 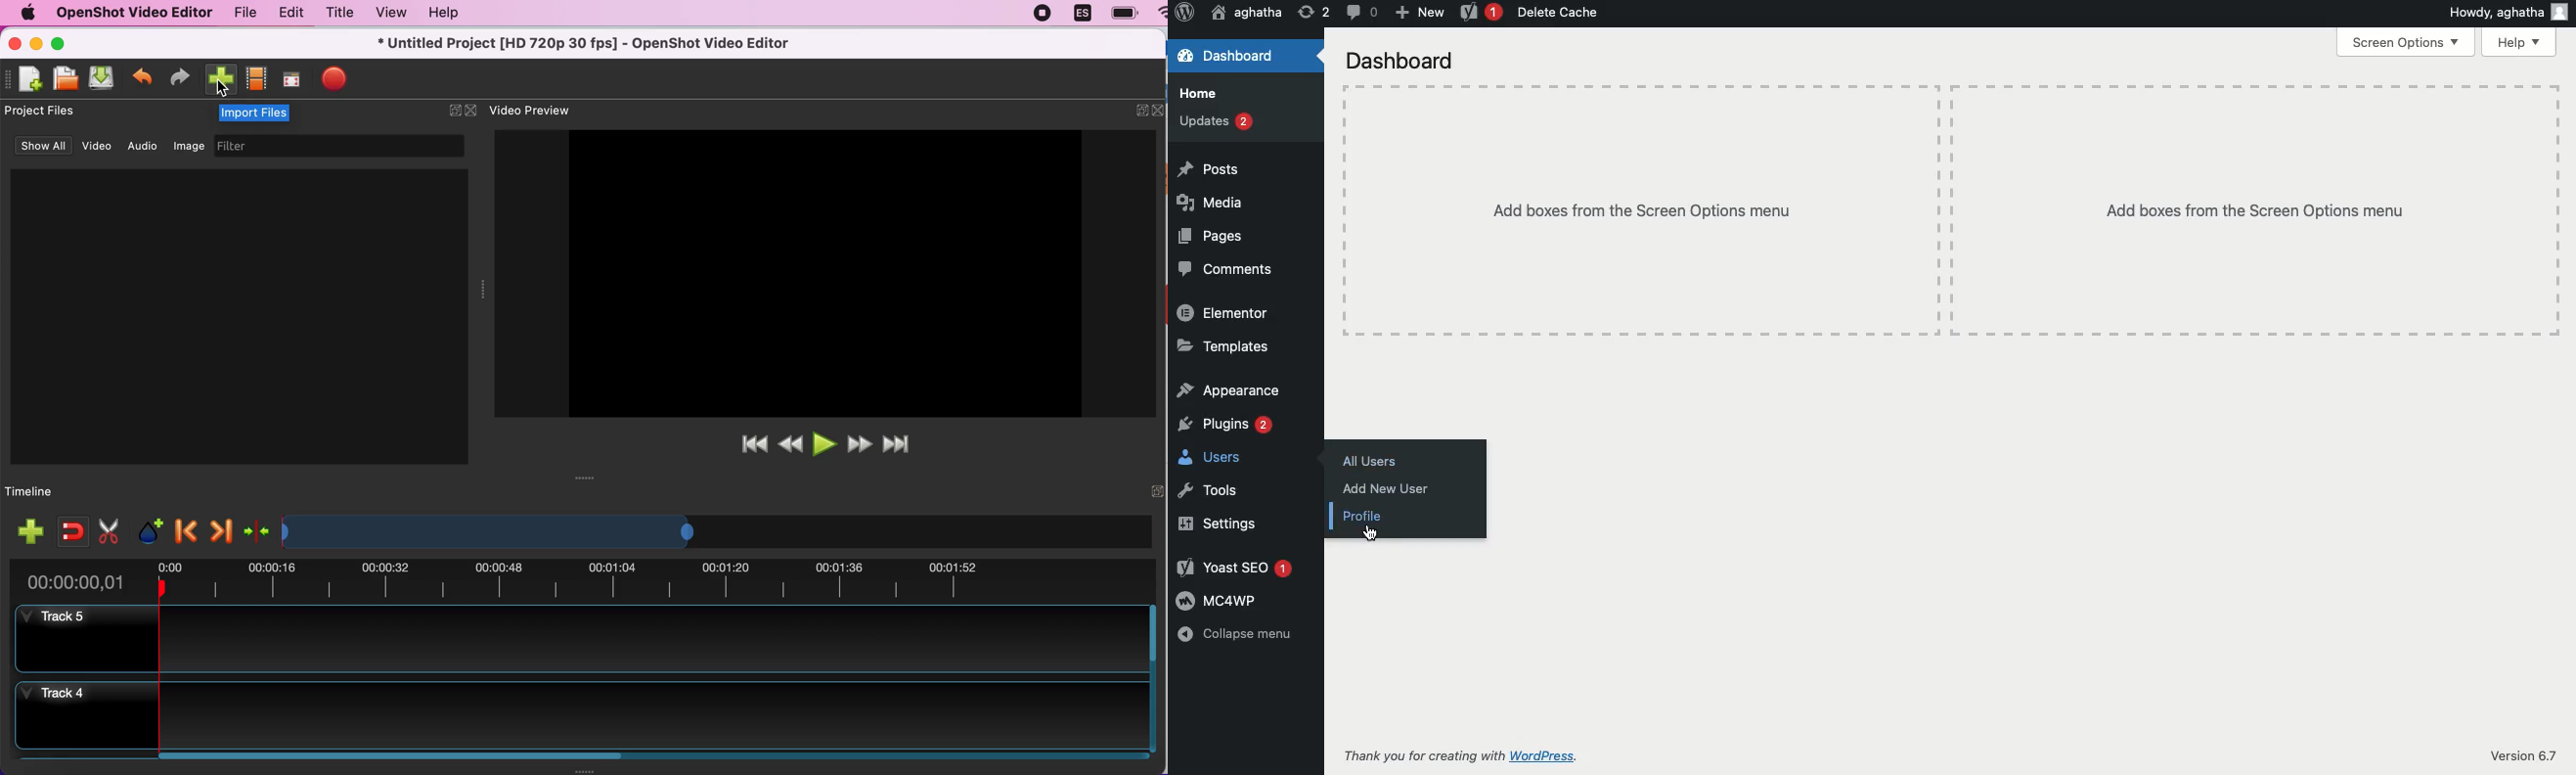 What do you see at coordinates (1360, 11) in the screenshot?
I see `Comment` at bounding box center [1360, 11].